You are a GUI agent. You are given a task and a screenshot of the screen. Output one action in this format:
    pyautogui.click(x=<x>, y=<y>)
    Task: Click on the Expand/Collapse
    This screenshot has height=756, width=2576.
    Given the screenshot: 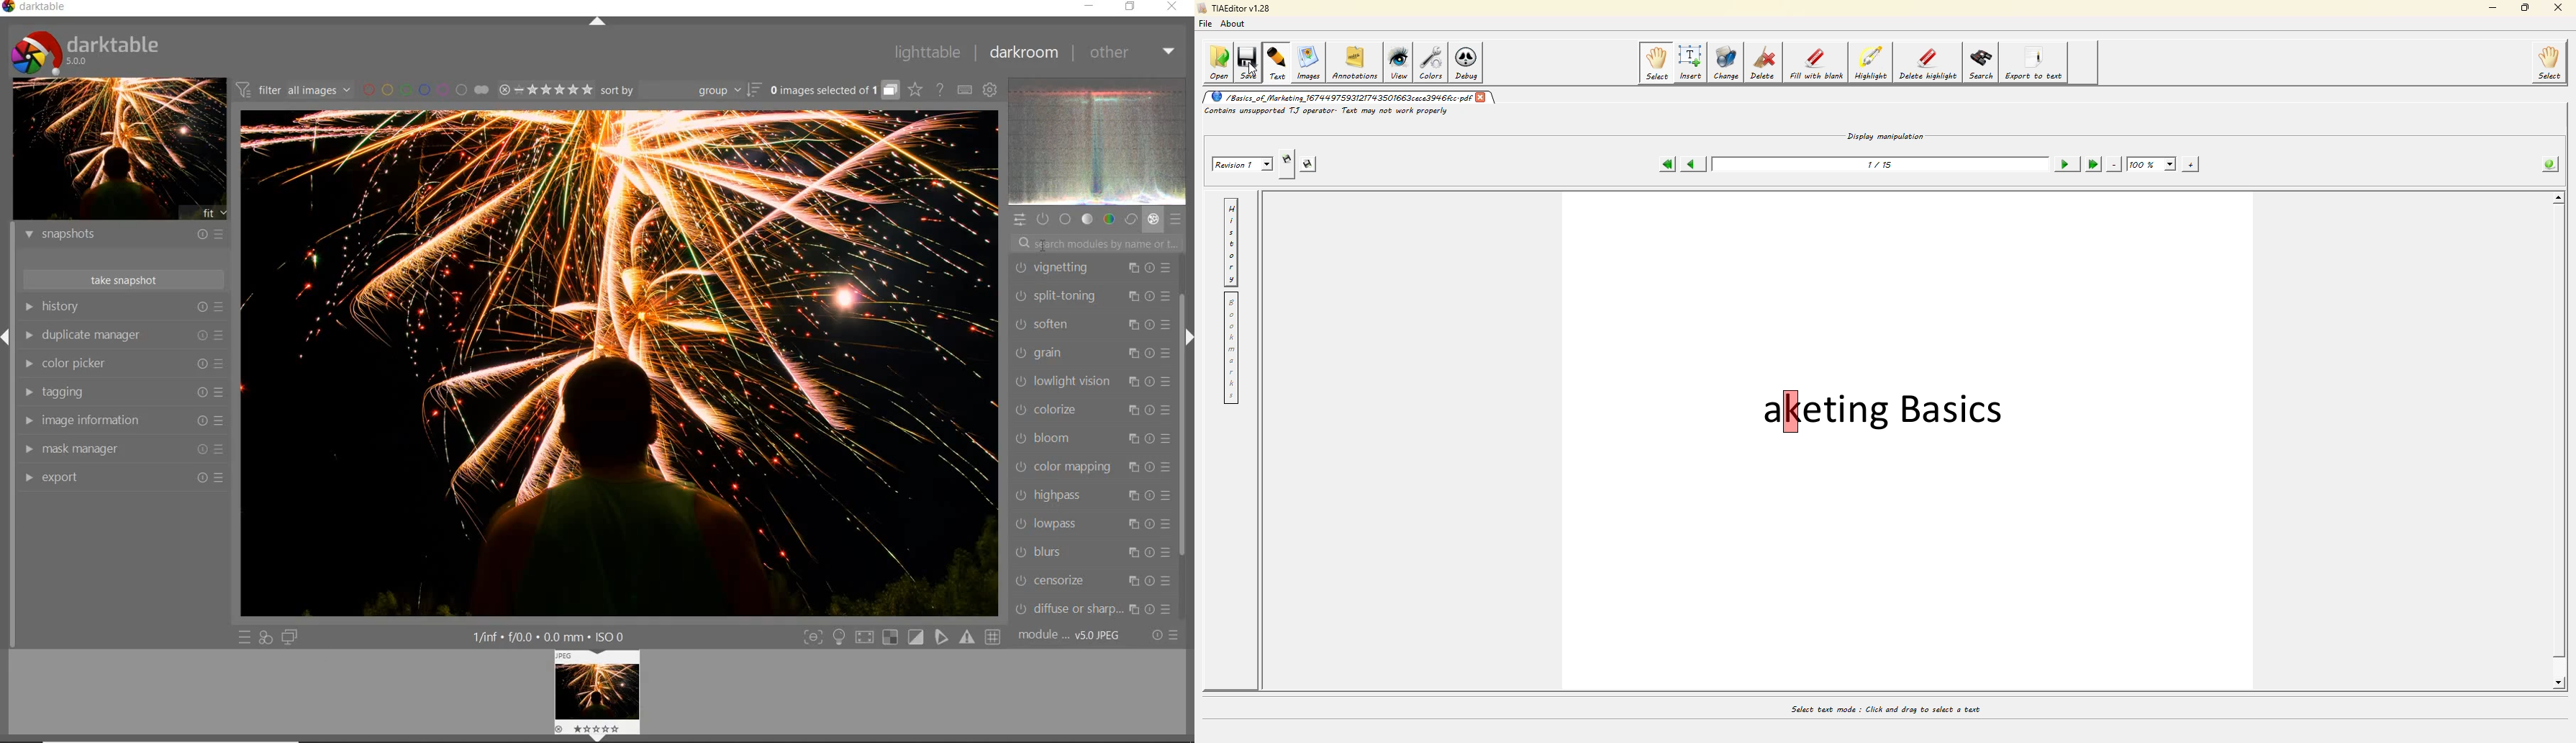 What is the action you would take?
    pyautogui.click(x=7, y=337)
    